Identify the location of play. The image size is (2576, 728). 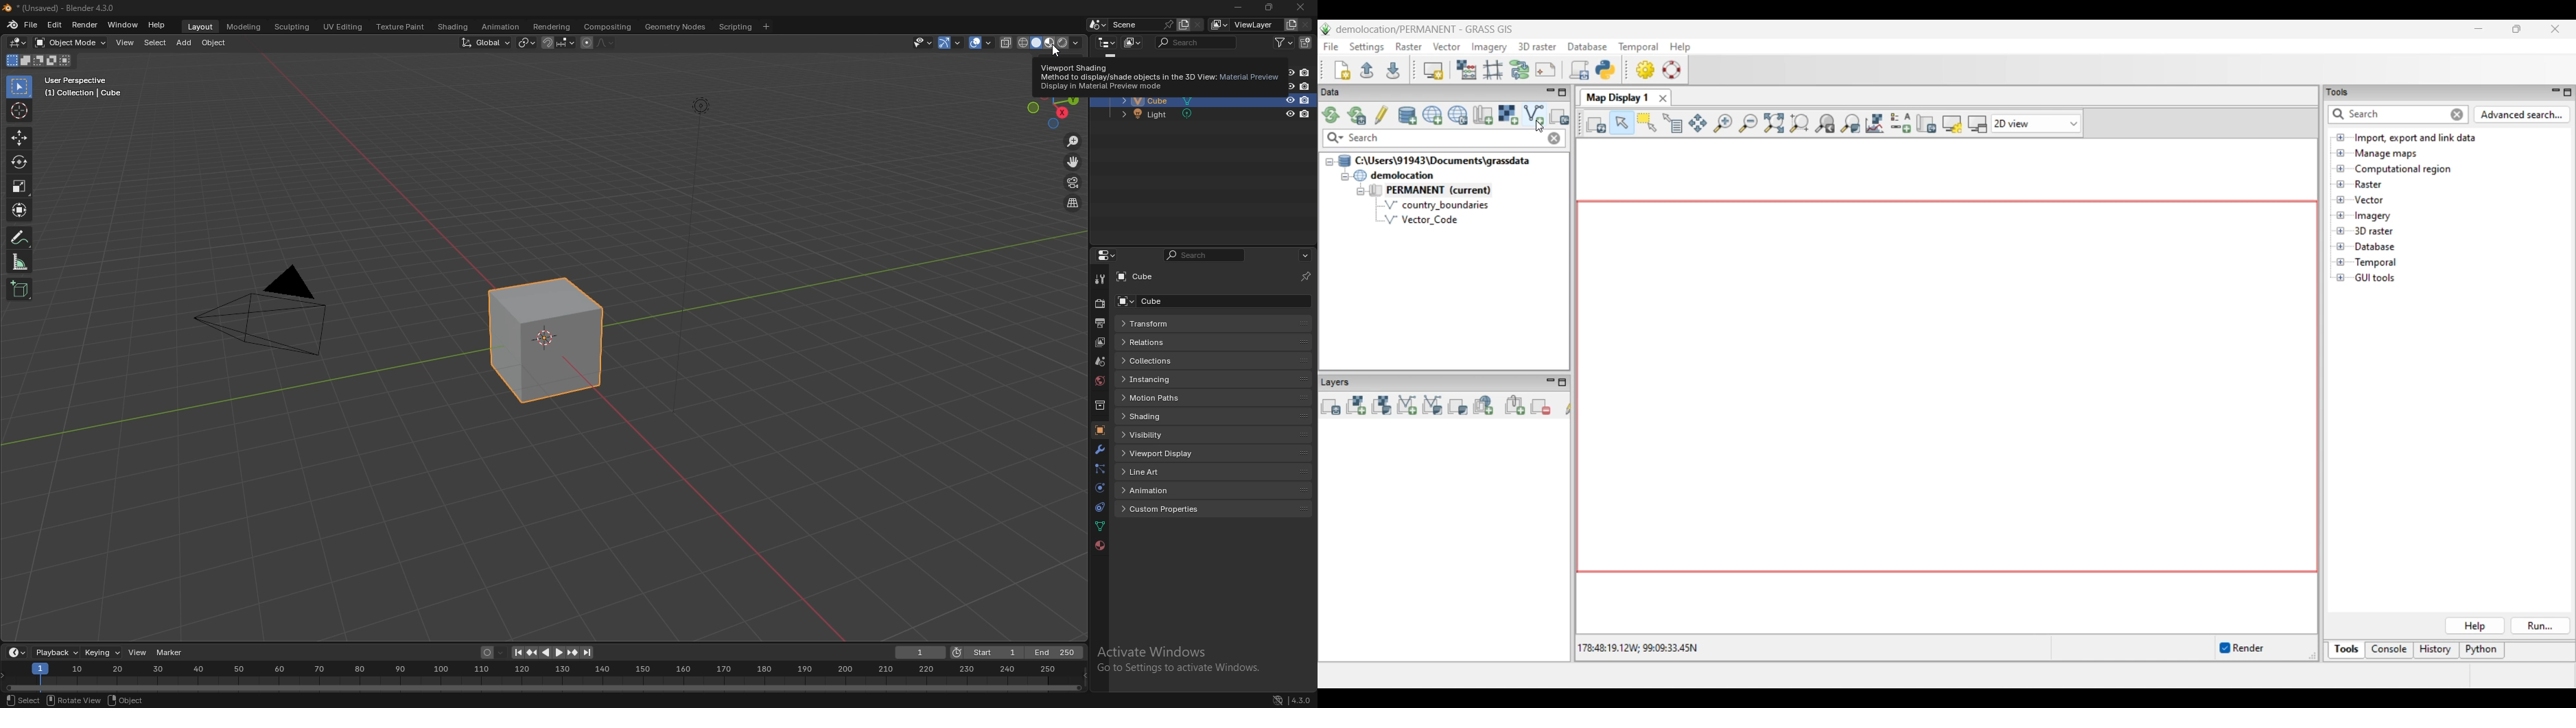
(551, 653).